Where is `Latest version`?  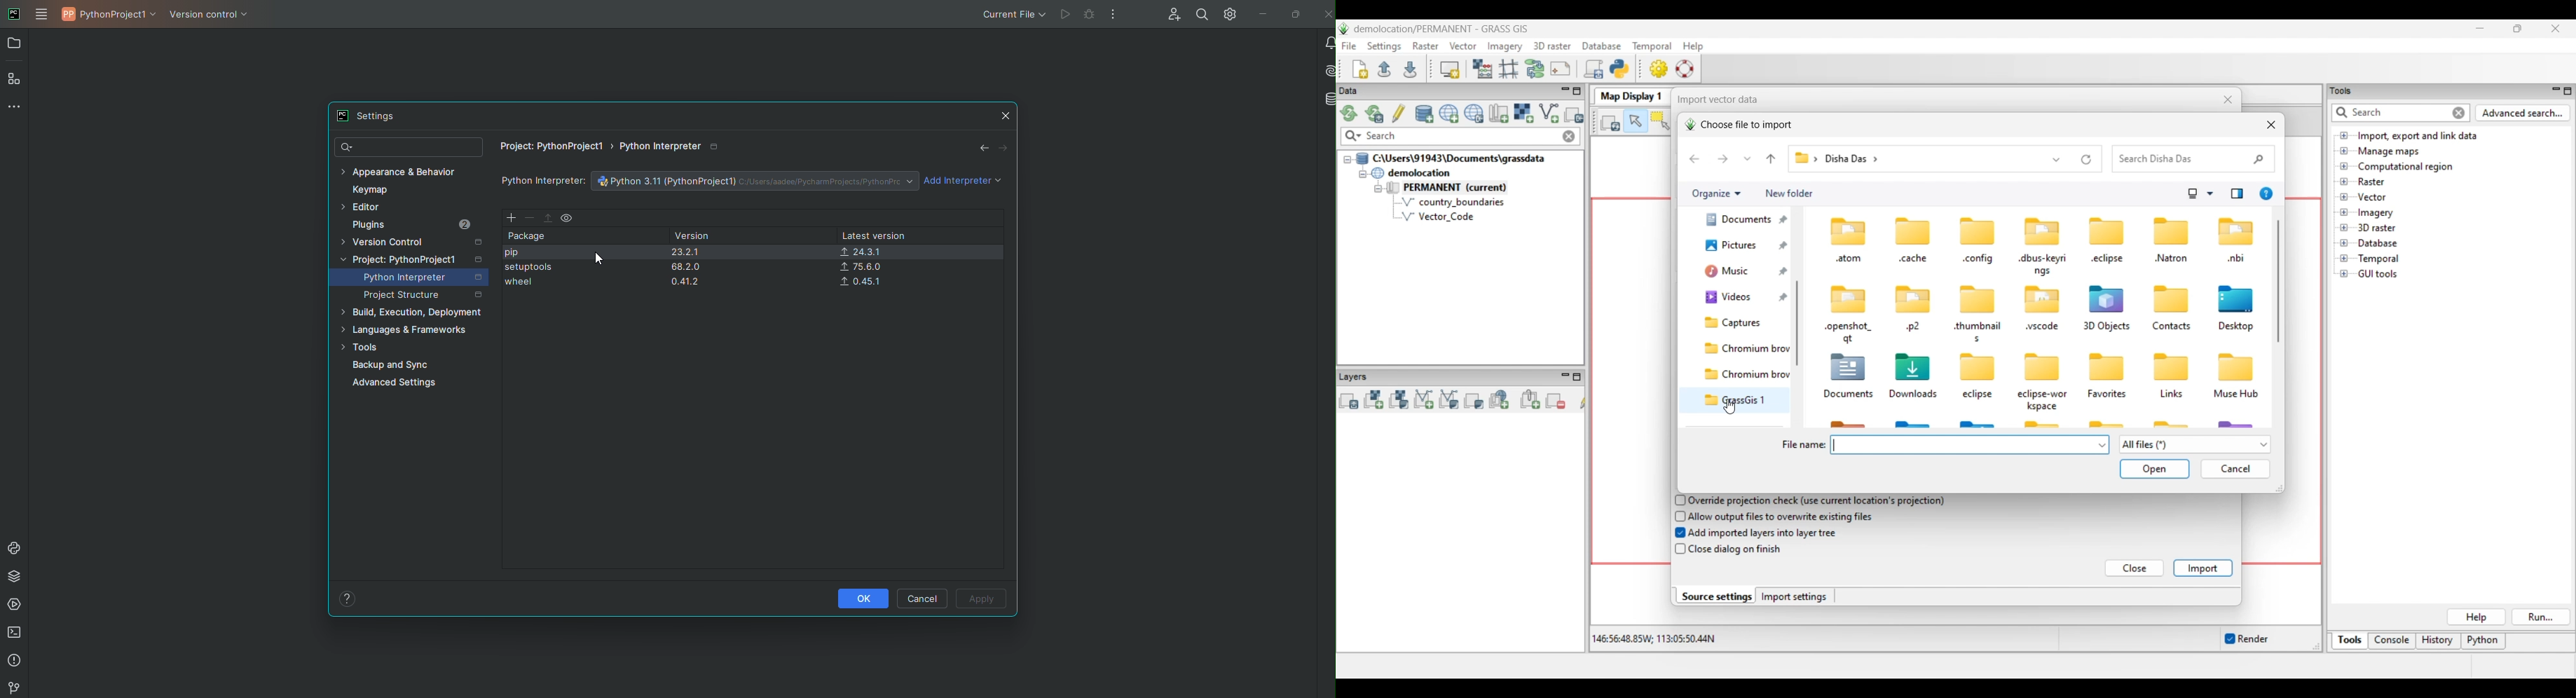
Latest version is located at coordinates (872, 235).